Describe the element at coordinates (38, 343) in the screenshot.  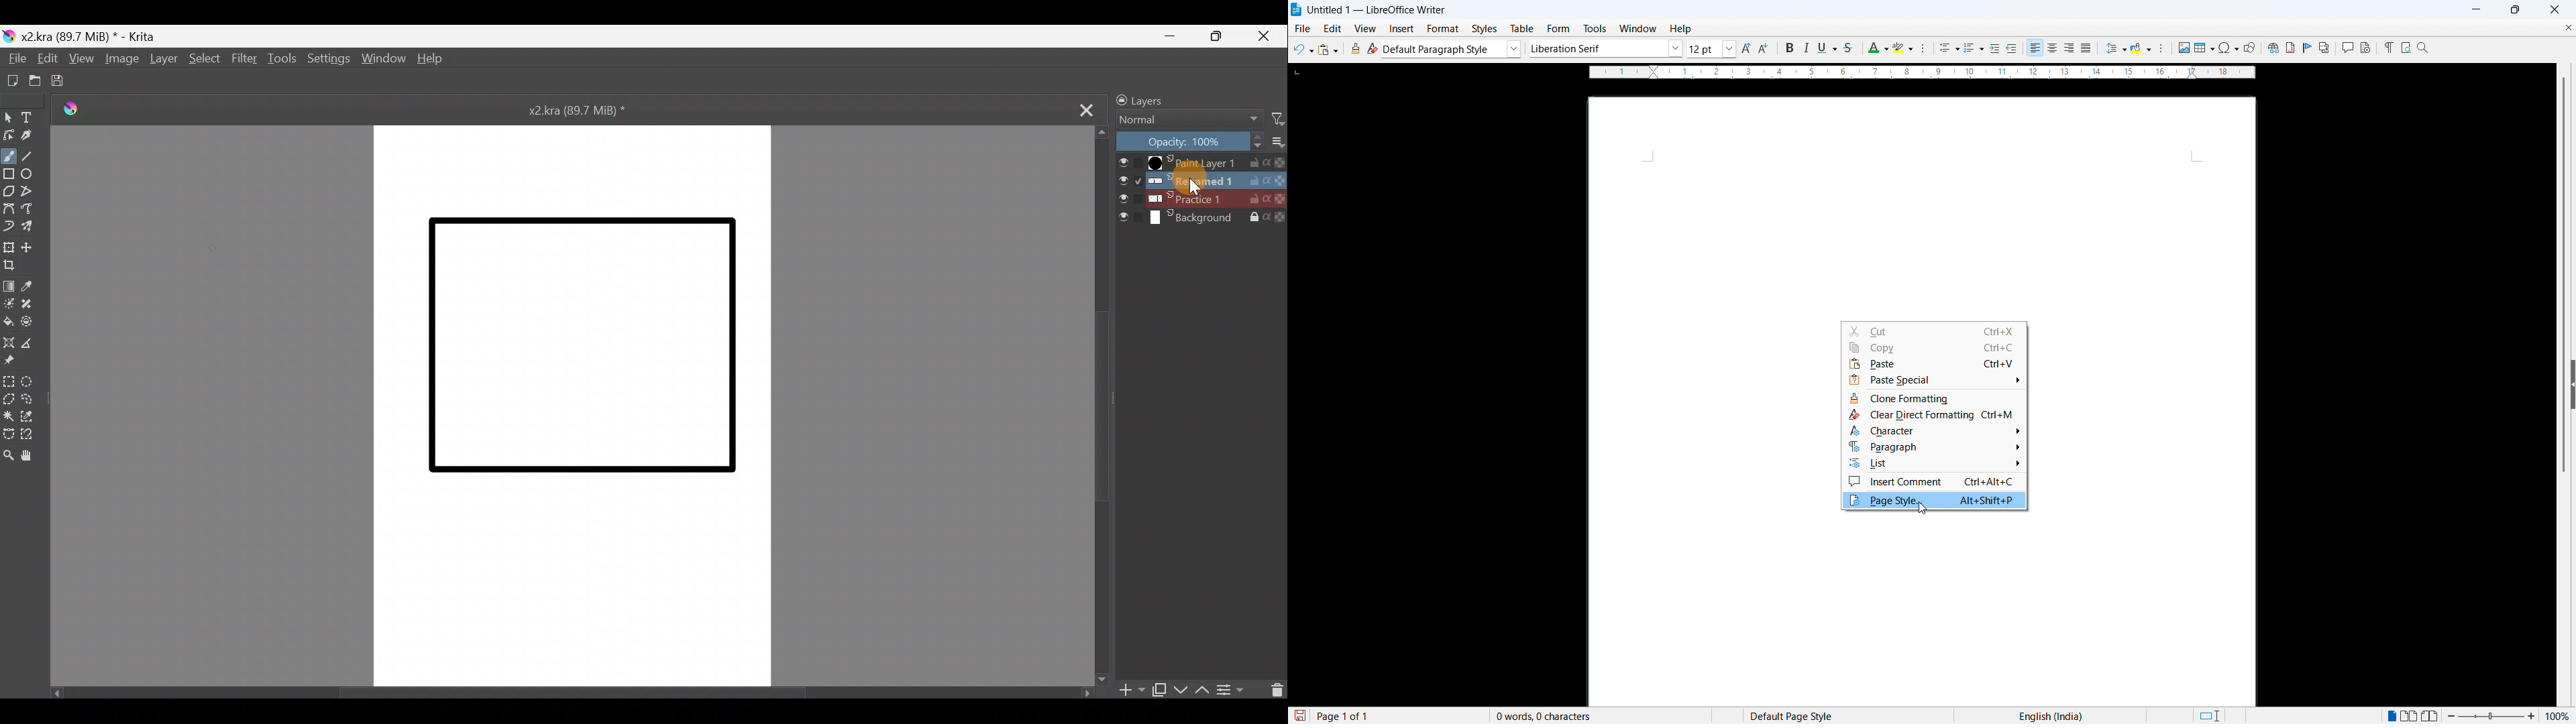
I see `Measure distance between two points` at that location.